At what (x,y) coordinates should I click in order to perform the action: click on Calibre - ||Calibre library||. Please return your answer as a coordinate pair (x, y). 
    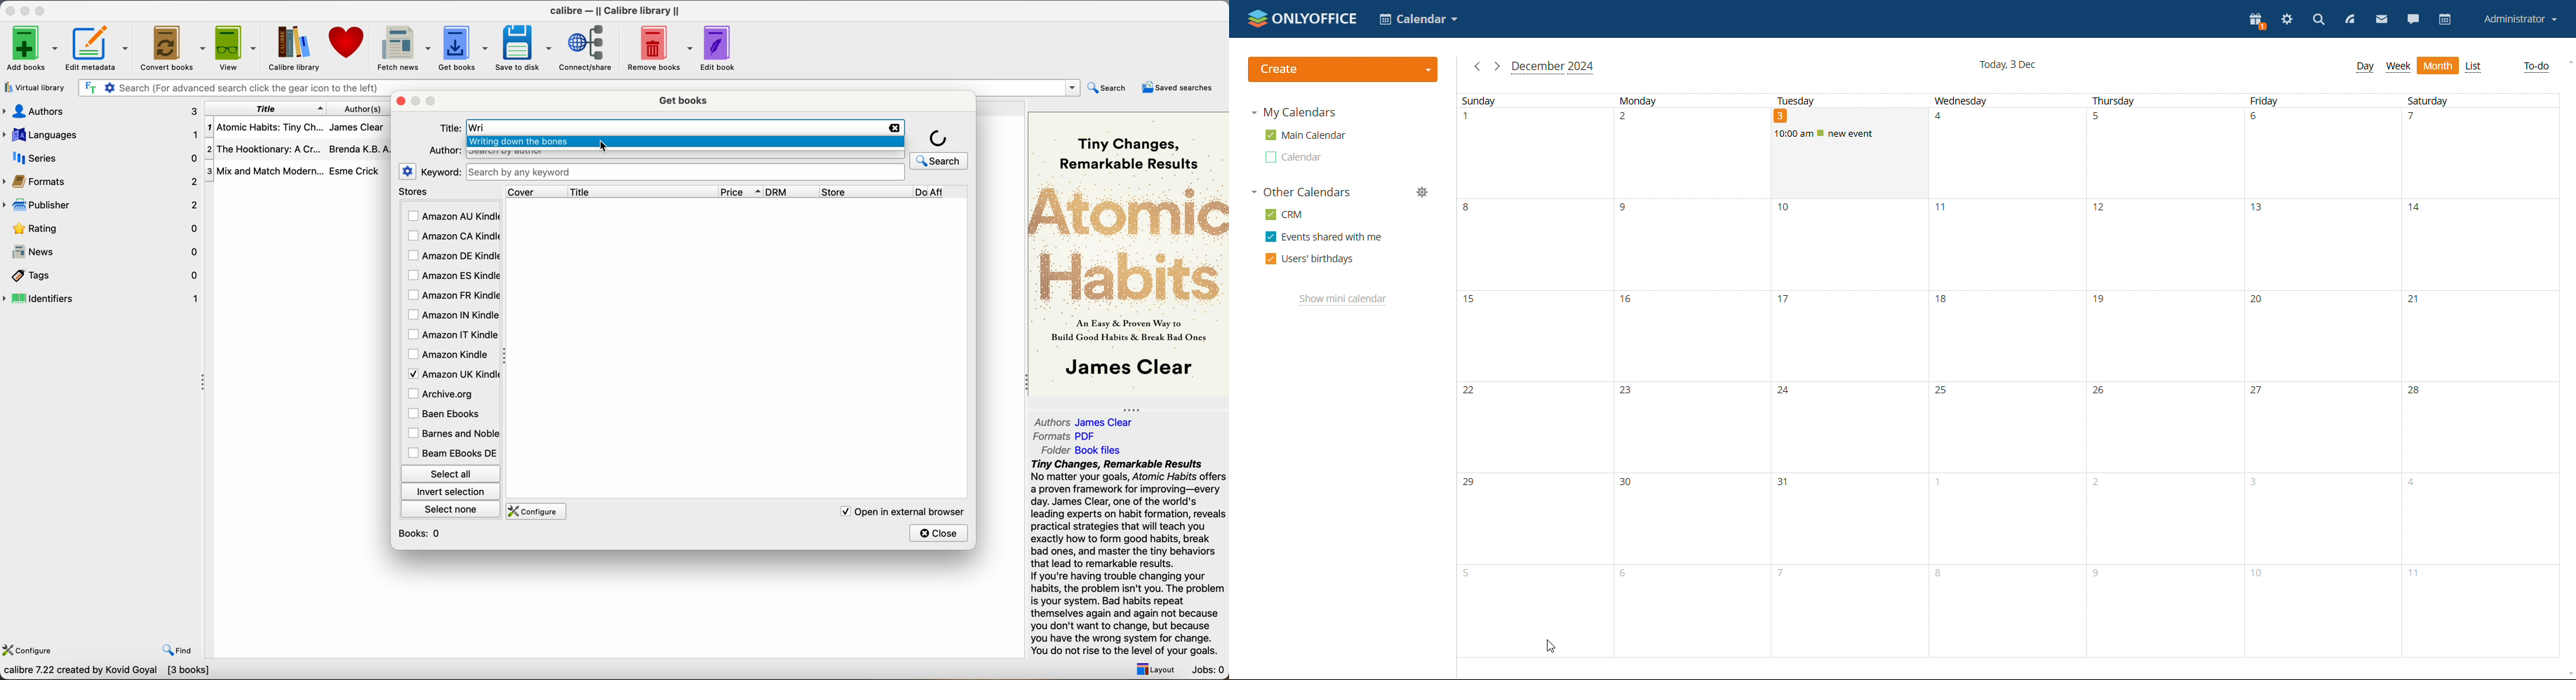
    Looking at the image, I should click on (615, 11).